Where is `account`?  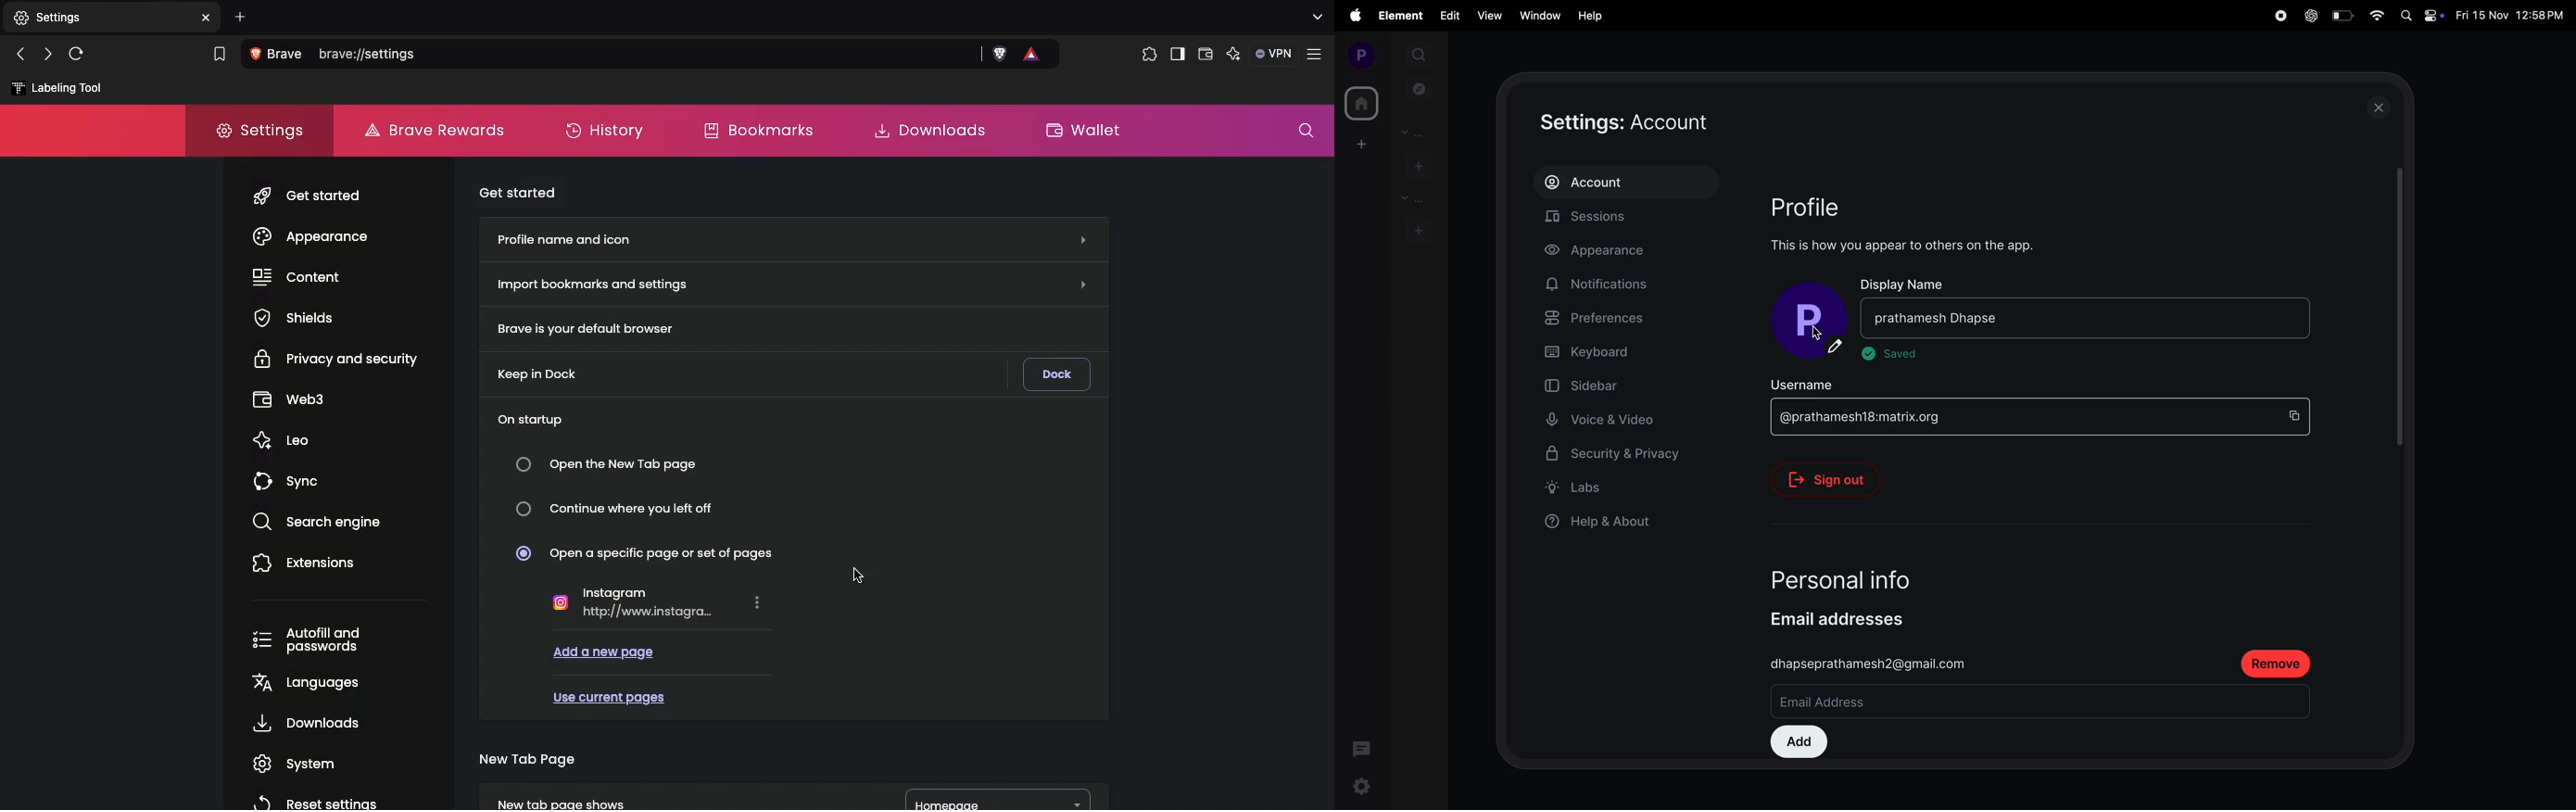
account is located at coordinates (1626, 182).